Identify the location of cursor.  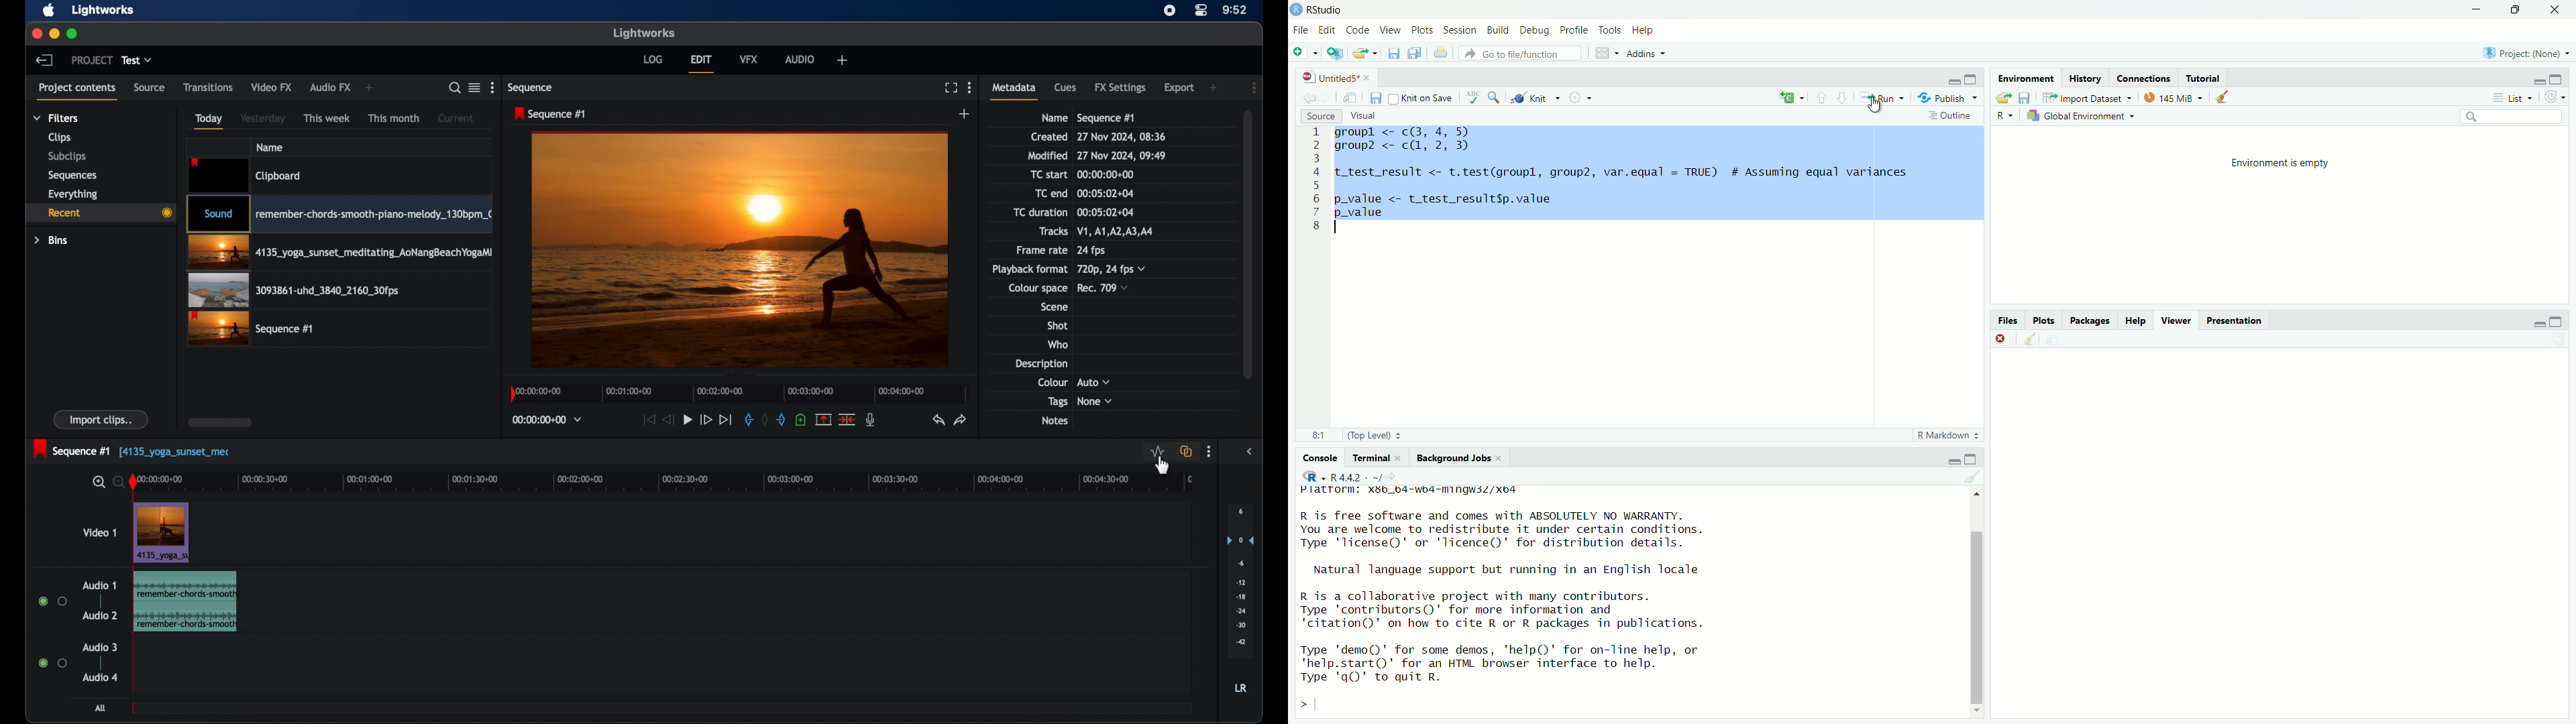
(1876, 108).